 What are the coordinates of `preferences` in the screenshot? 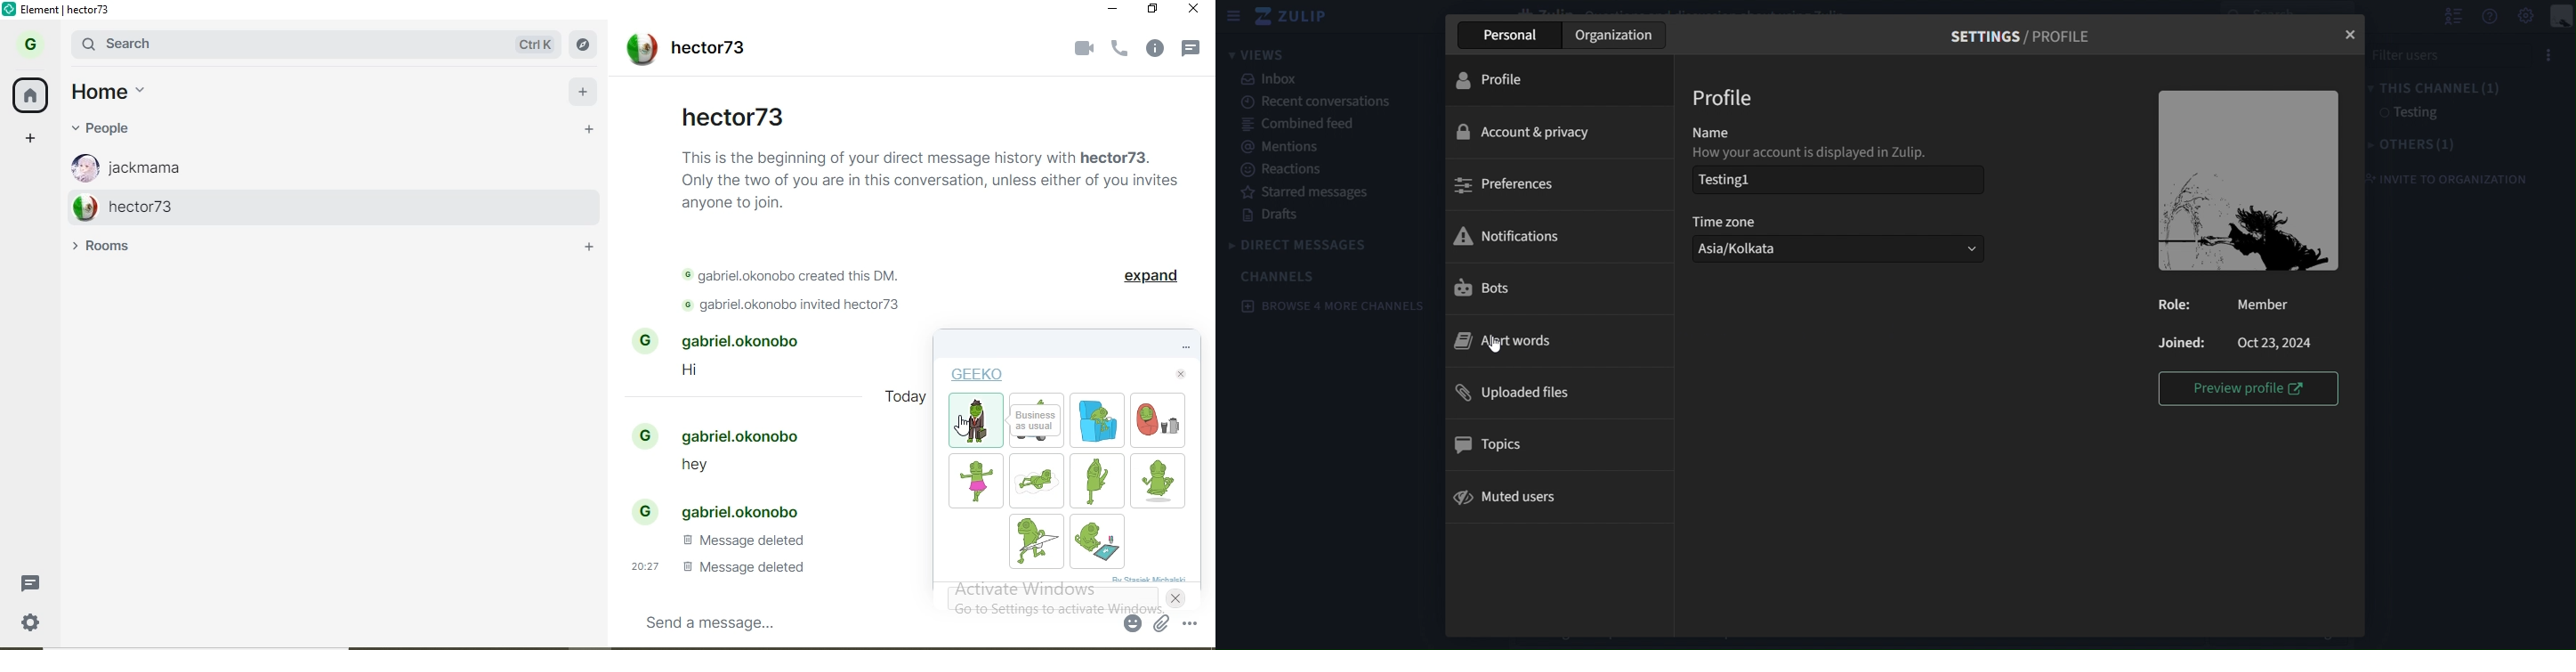 It's located at (1506, 184).